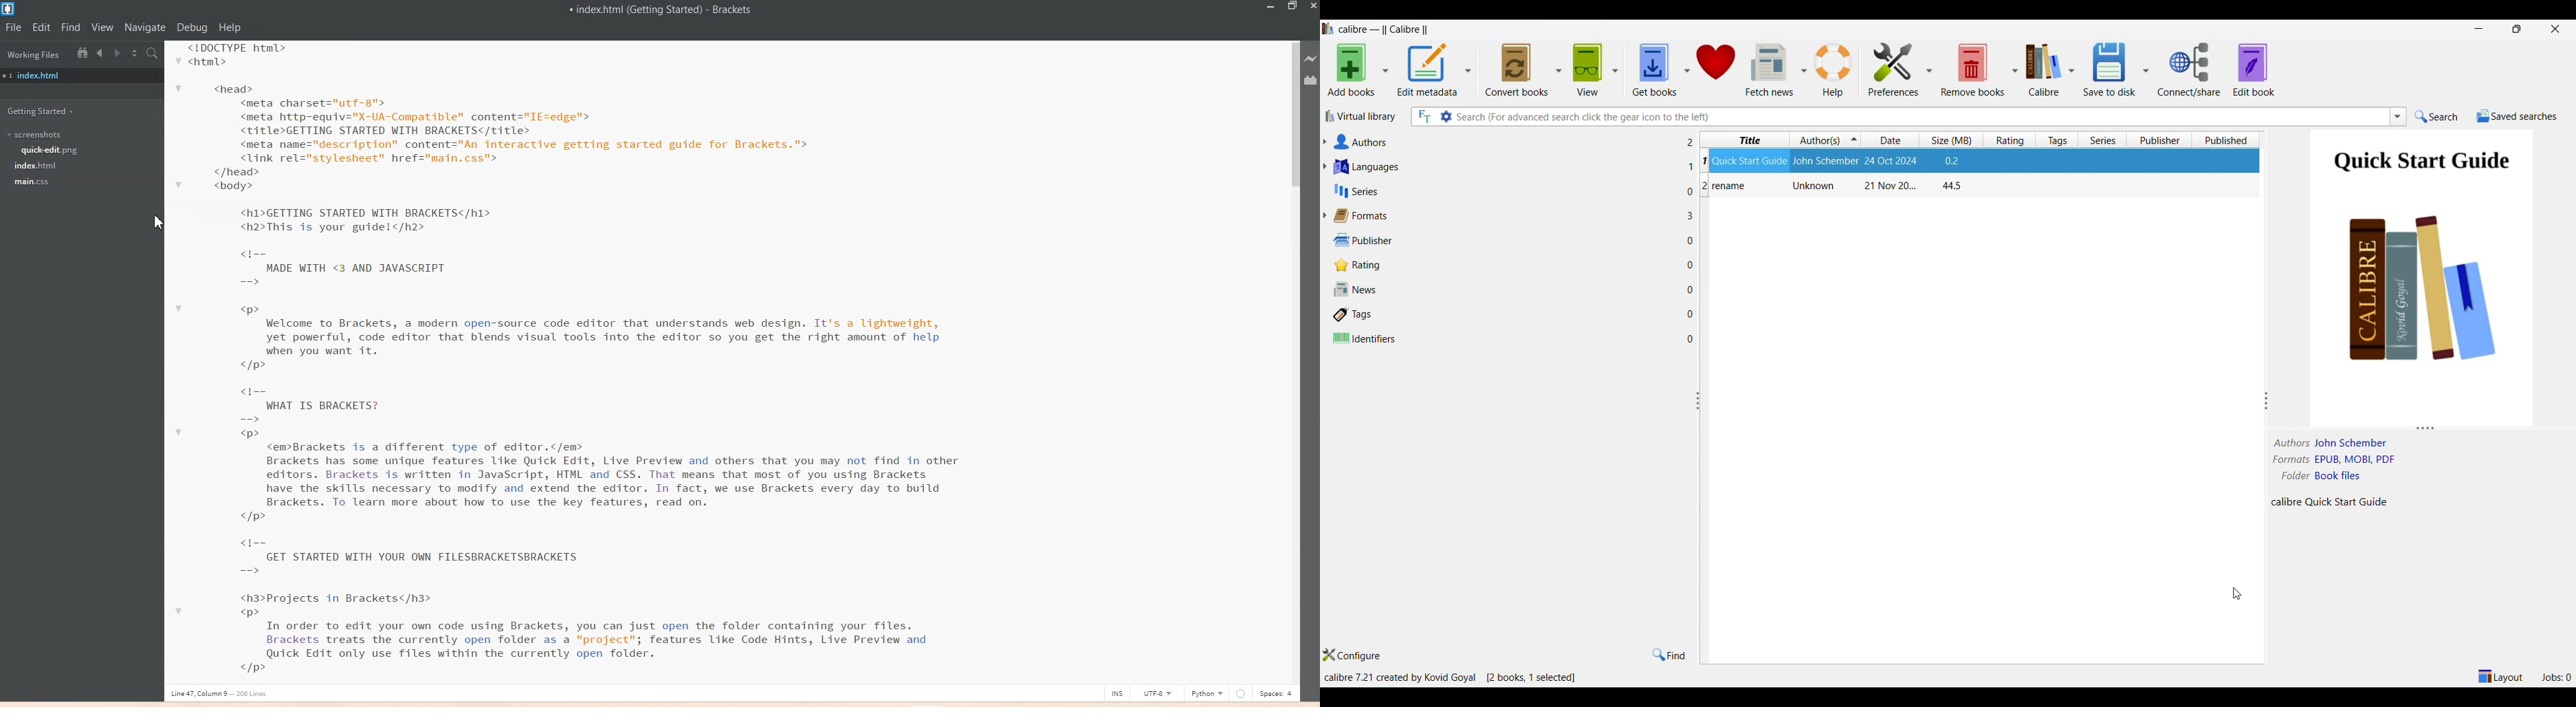 The image size is (2576, 728). What do you see at coordinates (1451, 678) in the screenshot?
I see `Details of software` at bounding box center [1451, 678].